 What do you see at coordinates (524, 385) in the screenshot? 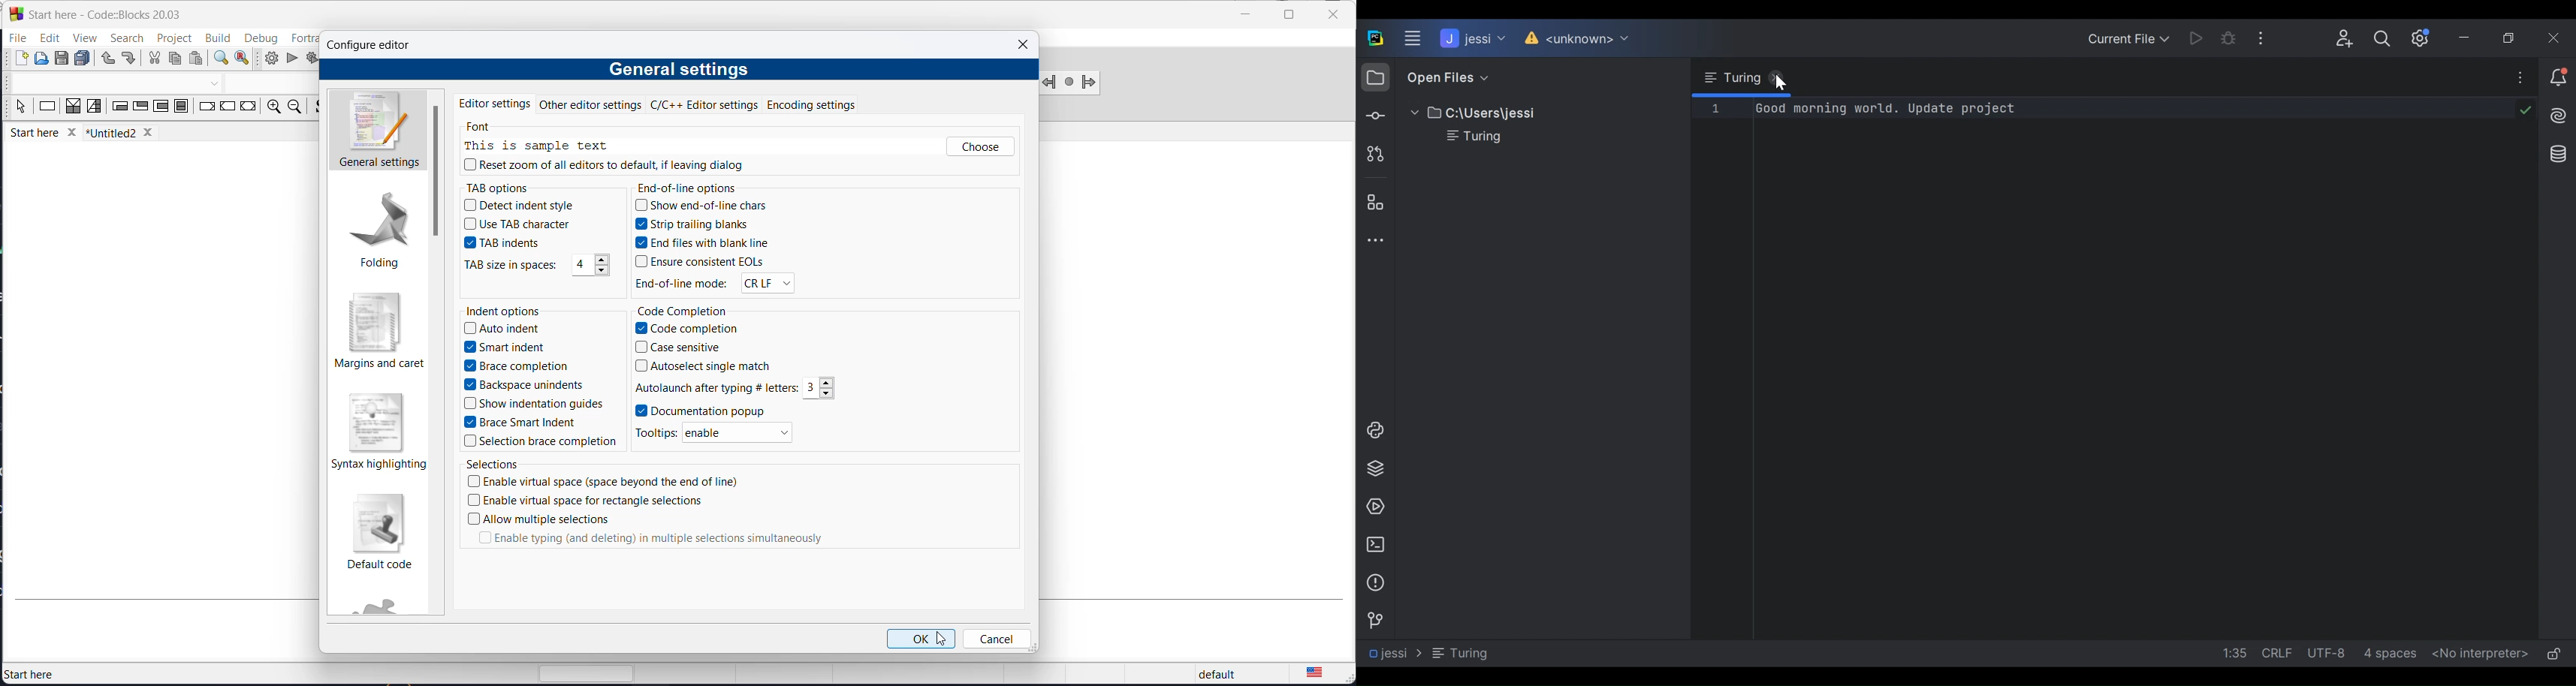
I see `backspace unindent` at bounding box center [524, 385].